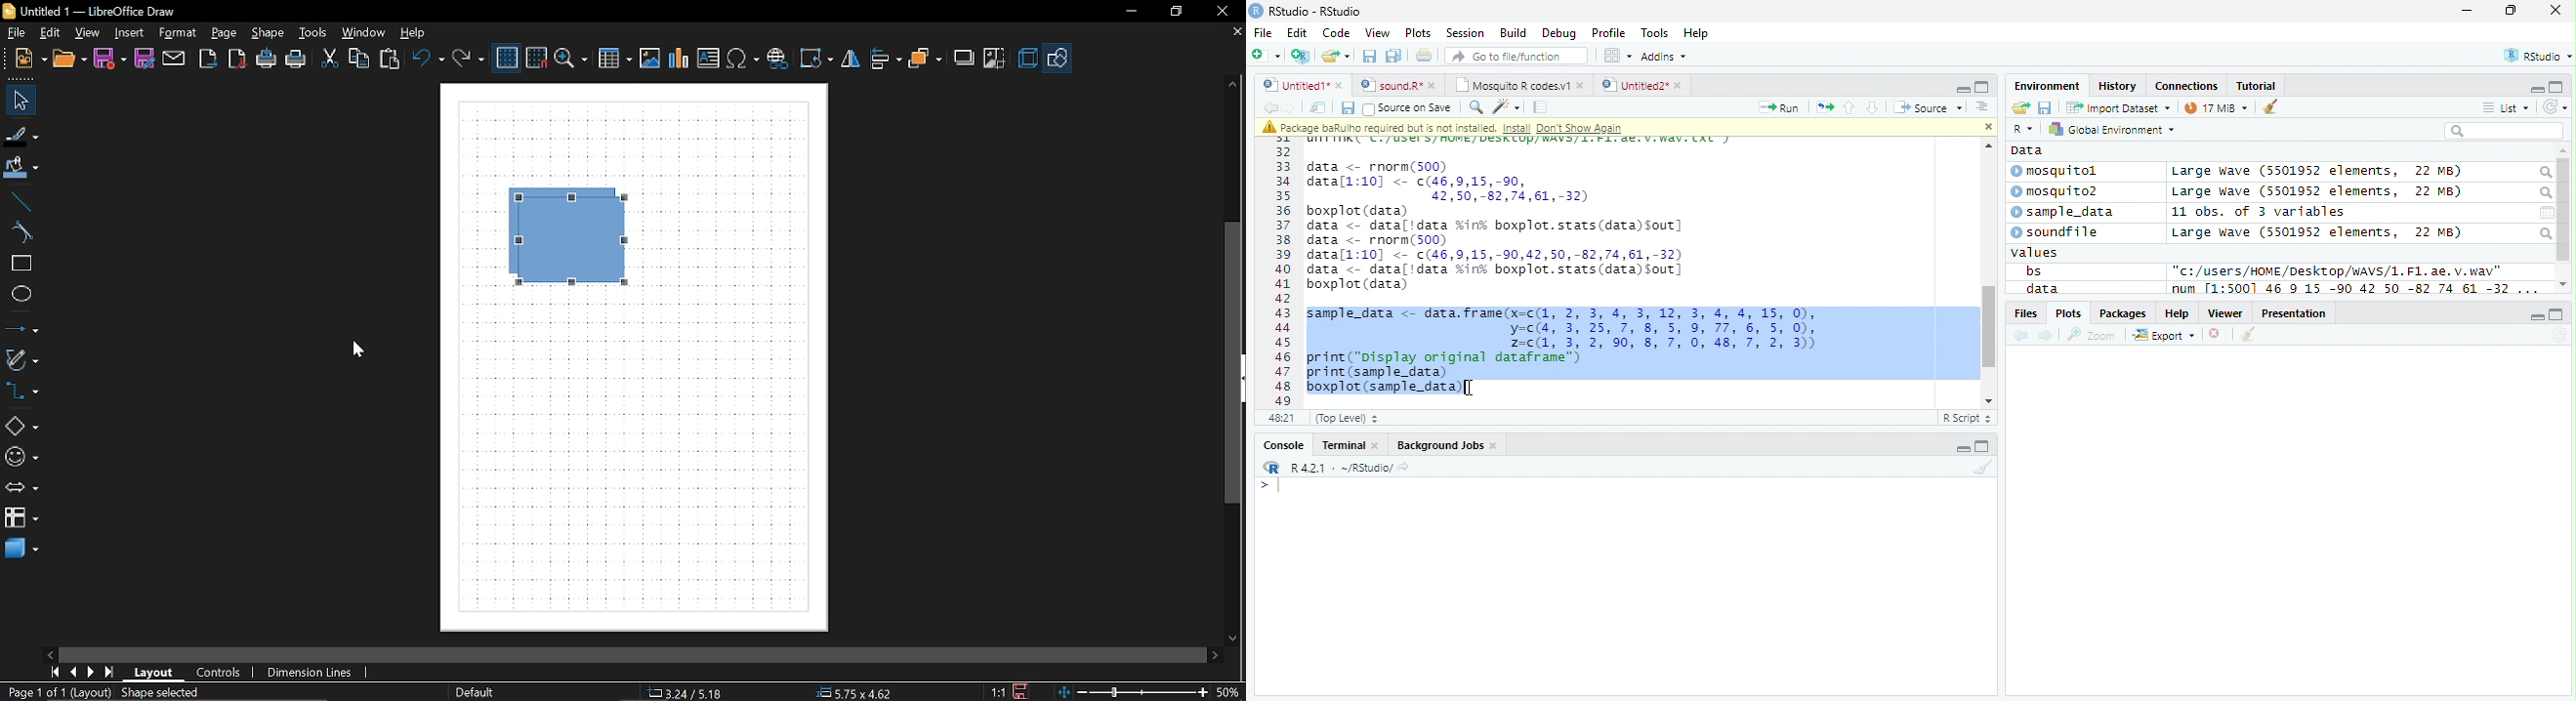 The width and height of the screenshot is (2576, 728). What do you see at coordinates (1217, 654) in the screenshot?
I see `Move right` at bounding box center [1217, 654].